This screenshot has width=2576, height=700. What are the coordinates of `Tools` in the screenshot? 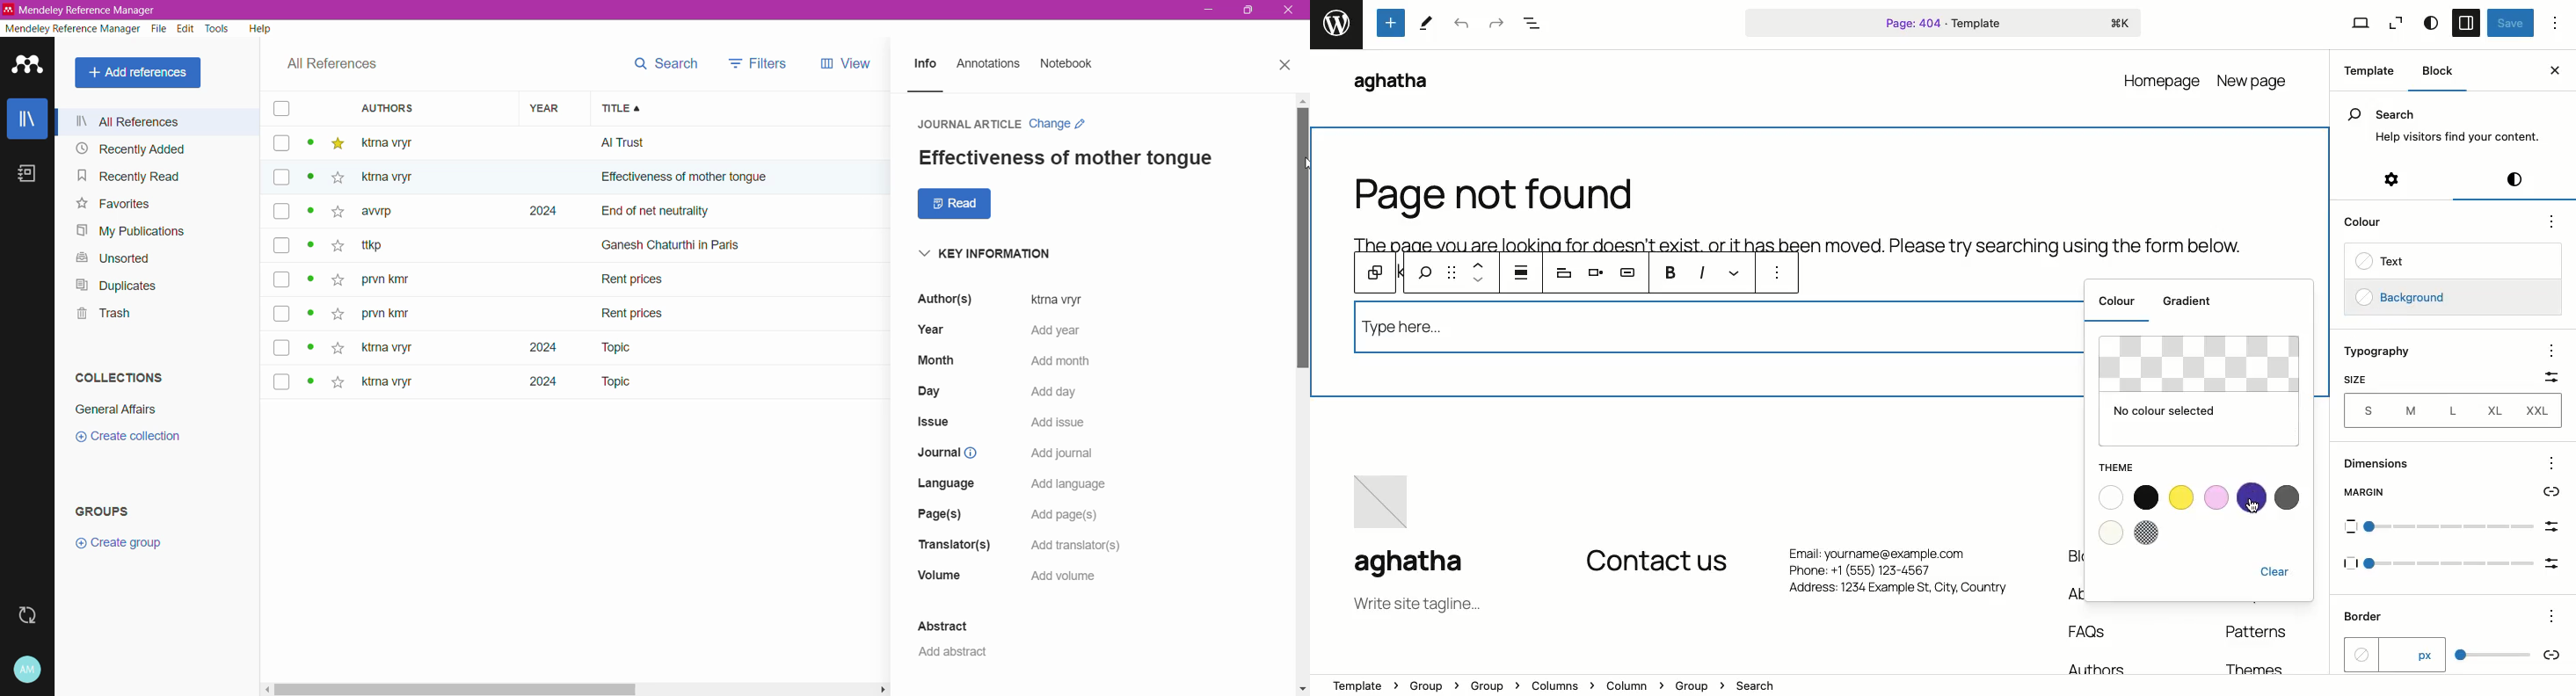 It's located at (1392, 22).